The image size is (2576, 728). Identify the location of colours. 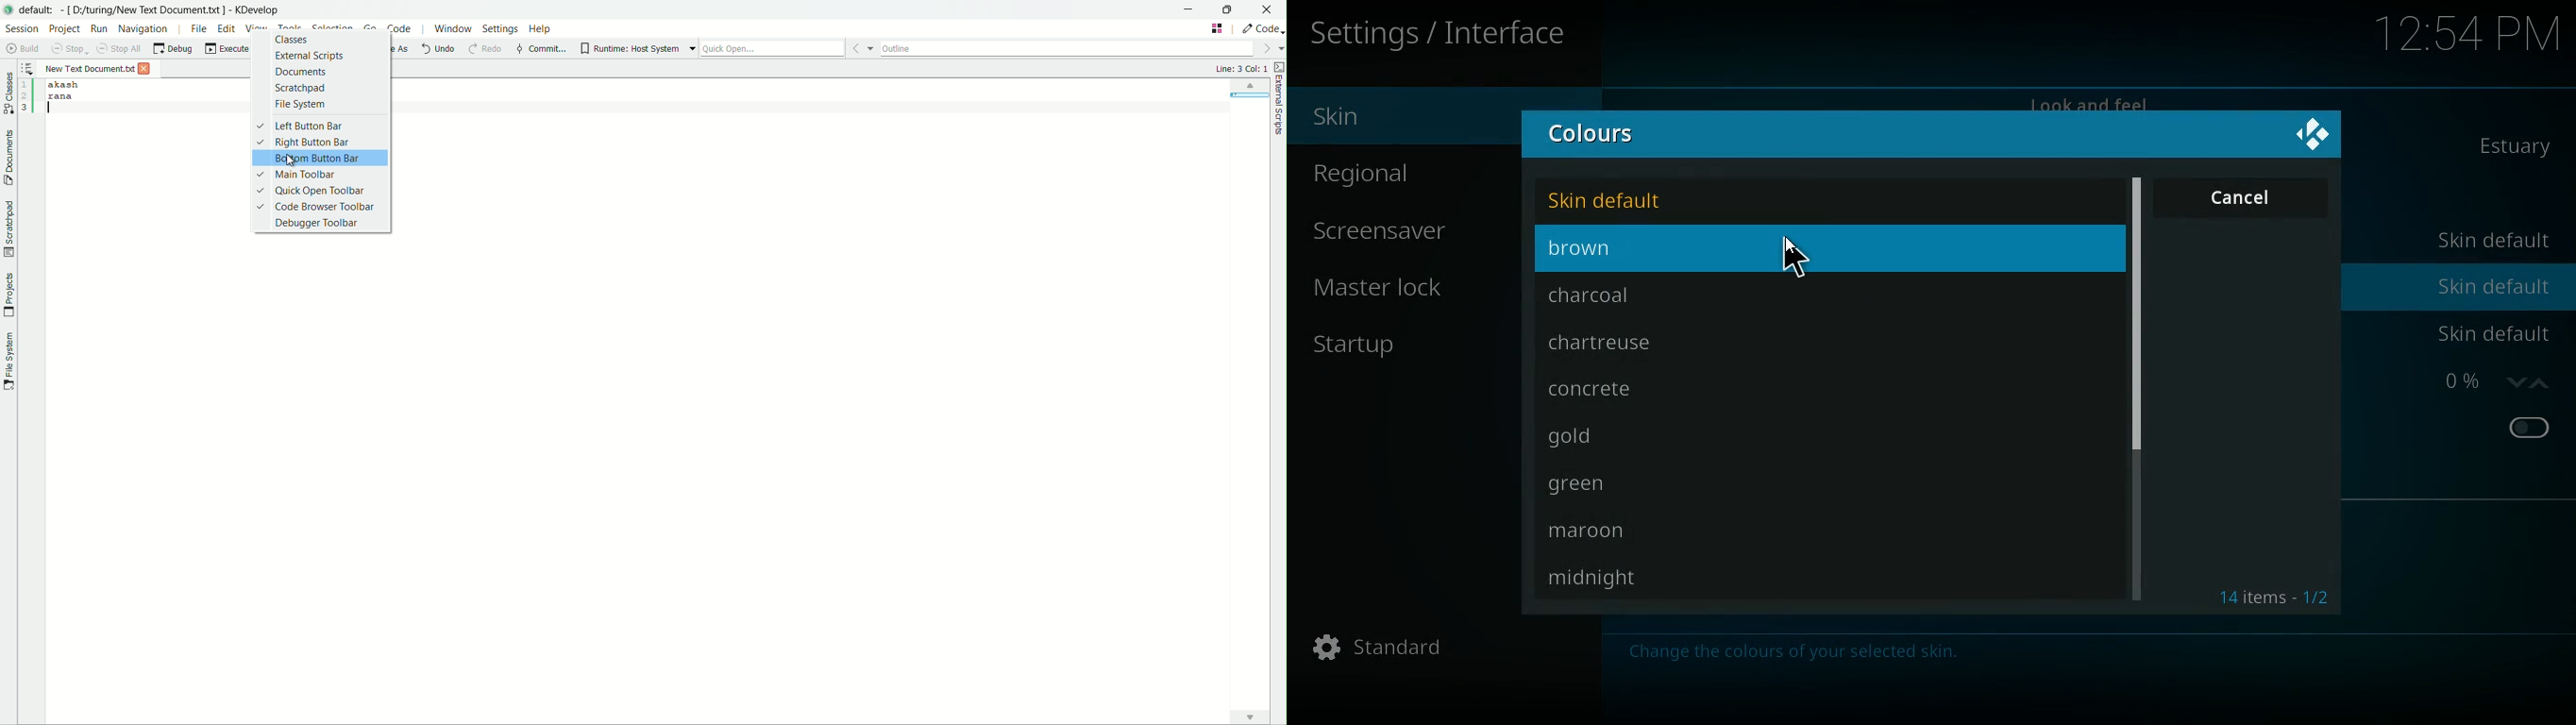
(1602, 135).